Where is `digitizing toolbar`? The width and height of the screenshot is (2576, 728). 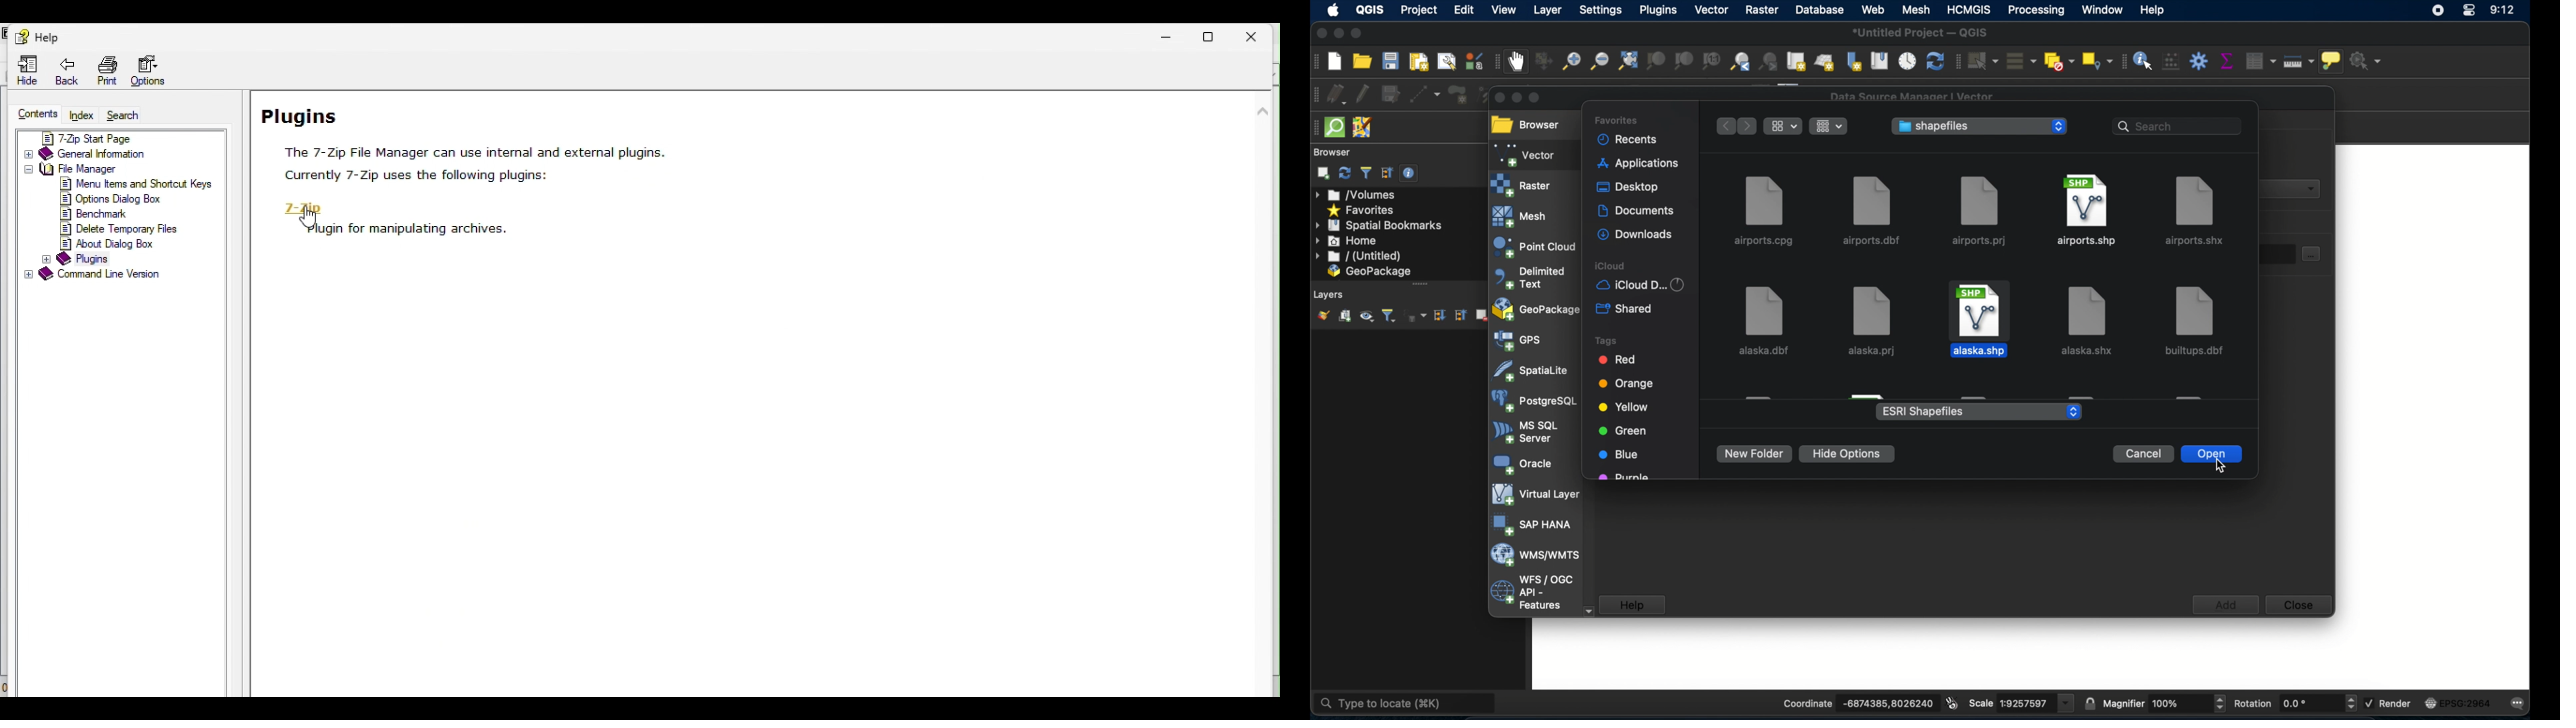
digitizing toolbar is located at coordinates (1311, 94).